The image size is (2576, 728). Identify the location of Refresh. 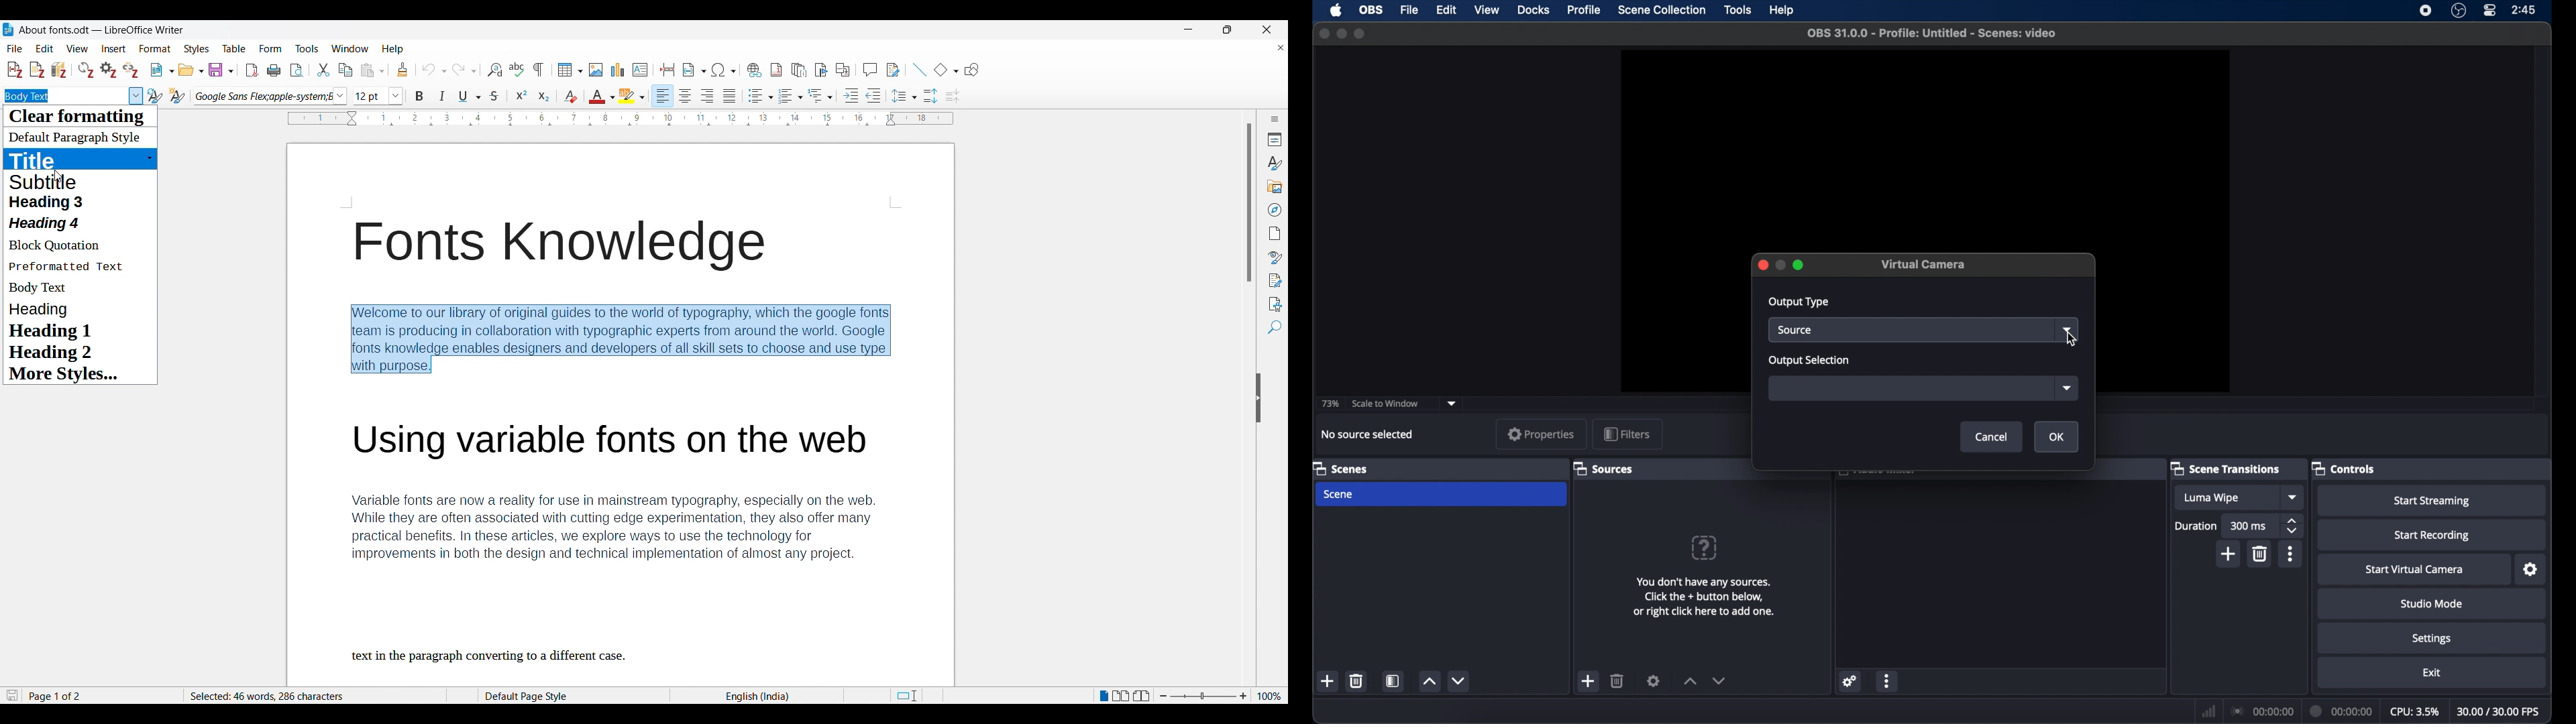
(86, 70).